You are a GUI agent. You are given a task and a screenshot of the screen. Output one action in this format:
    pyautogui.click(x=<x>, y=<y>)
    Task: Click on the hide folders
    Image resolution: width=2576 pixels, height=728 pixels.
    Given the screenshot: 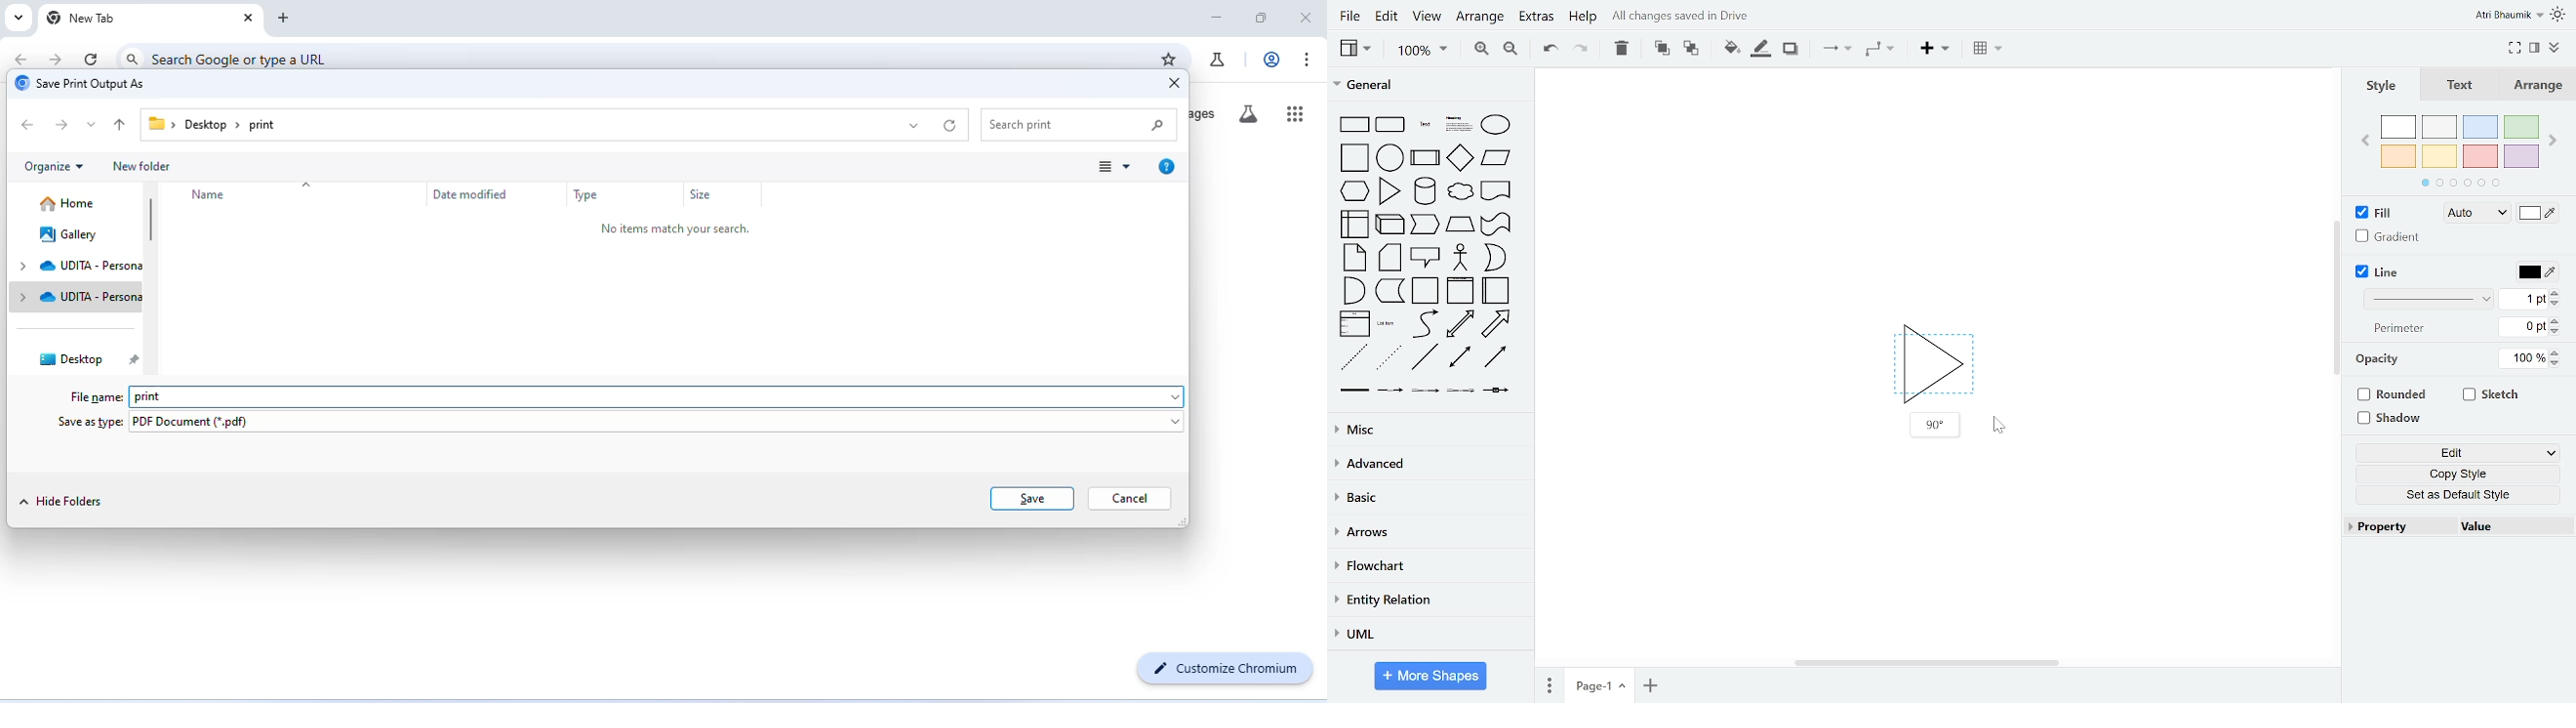 What is the action you would take?
    pyautogui.click(x=67, y=500)
    